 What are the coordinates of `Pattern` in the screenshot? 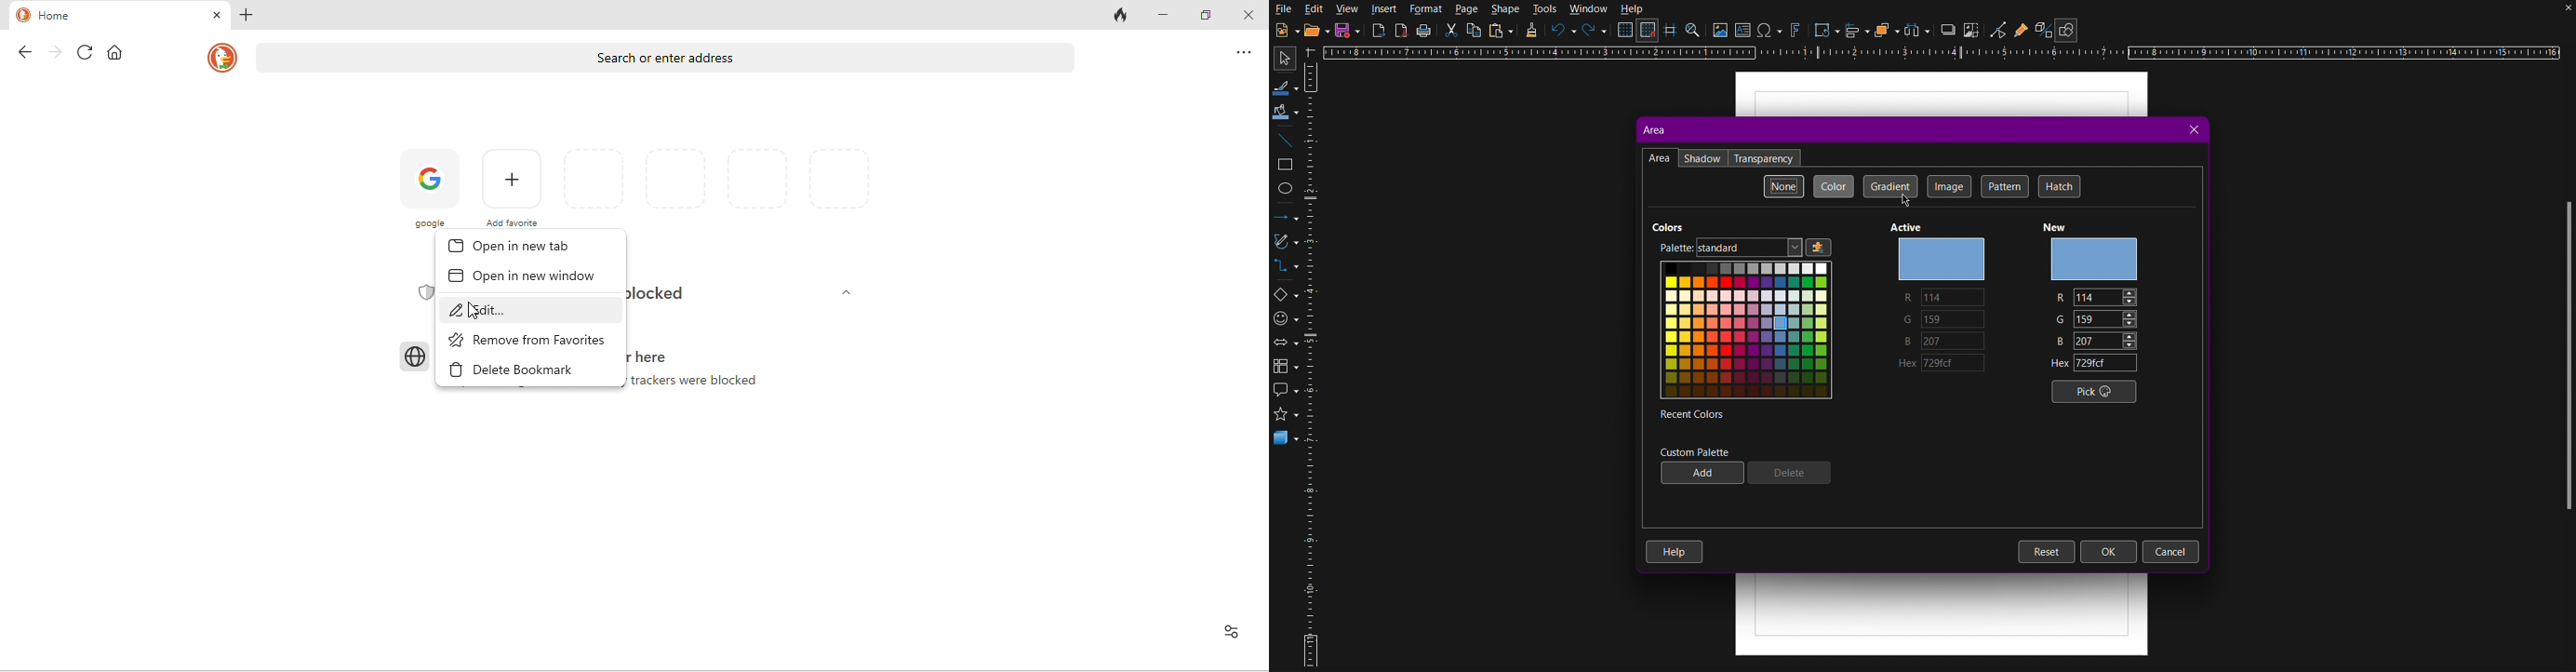 It's located at (2005, 185).